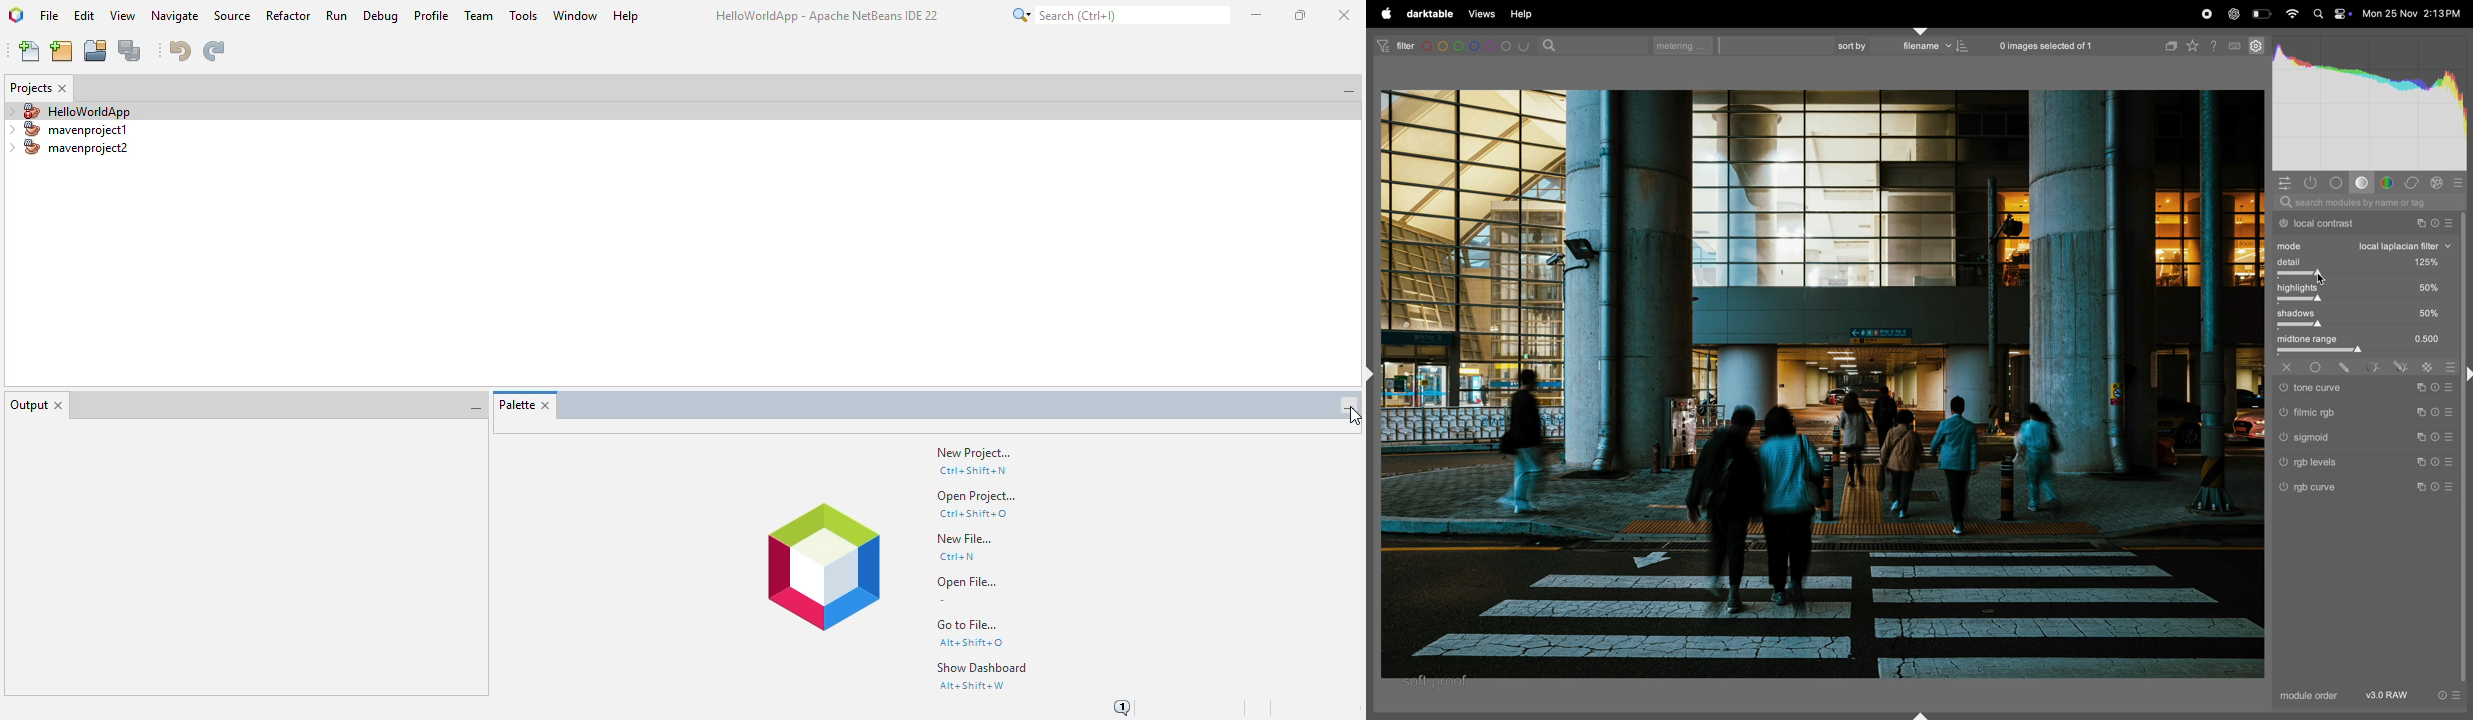 The image size is (2492, 728). I want to click on shadows, so click(2365, 314).